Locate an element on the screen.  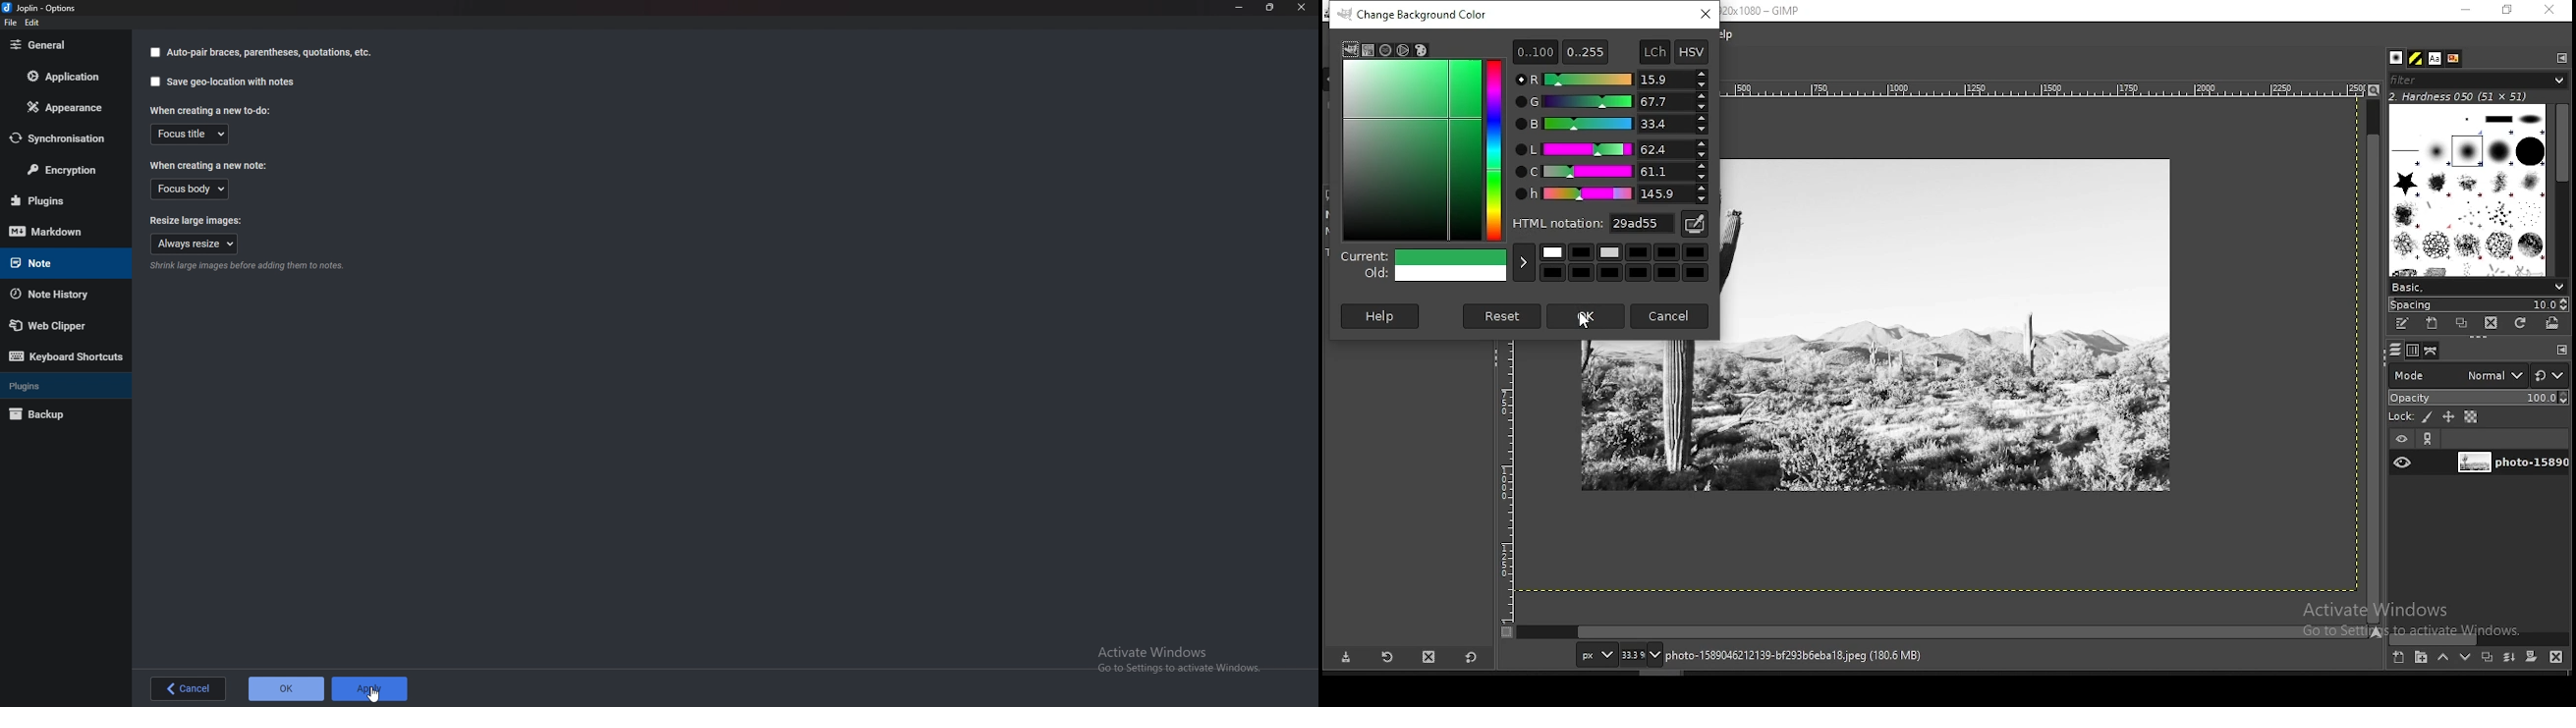
refresh brush is located at coordinates (2520, 323).